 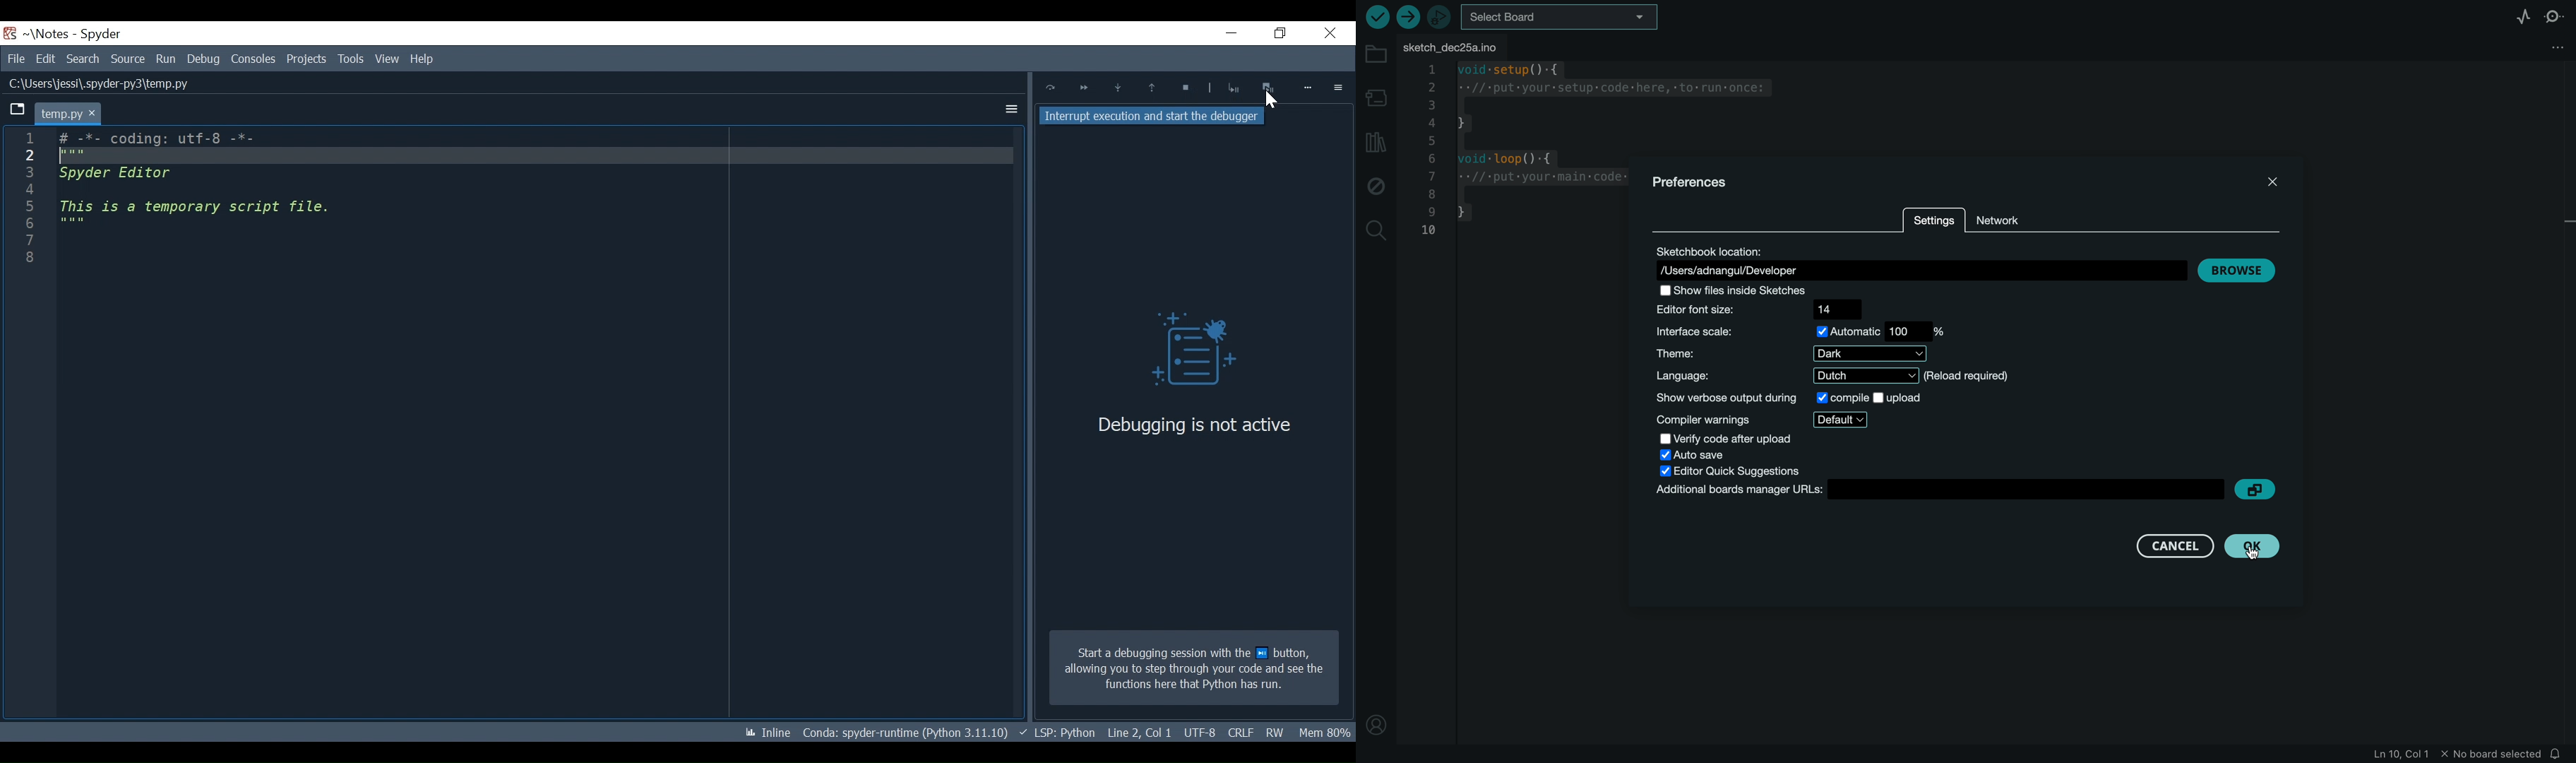 What do you see at coordinates (2273, 181) in the screenshot?
I see `close` at bounding box center [2273, 181].